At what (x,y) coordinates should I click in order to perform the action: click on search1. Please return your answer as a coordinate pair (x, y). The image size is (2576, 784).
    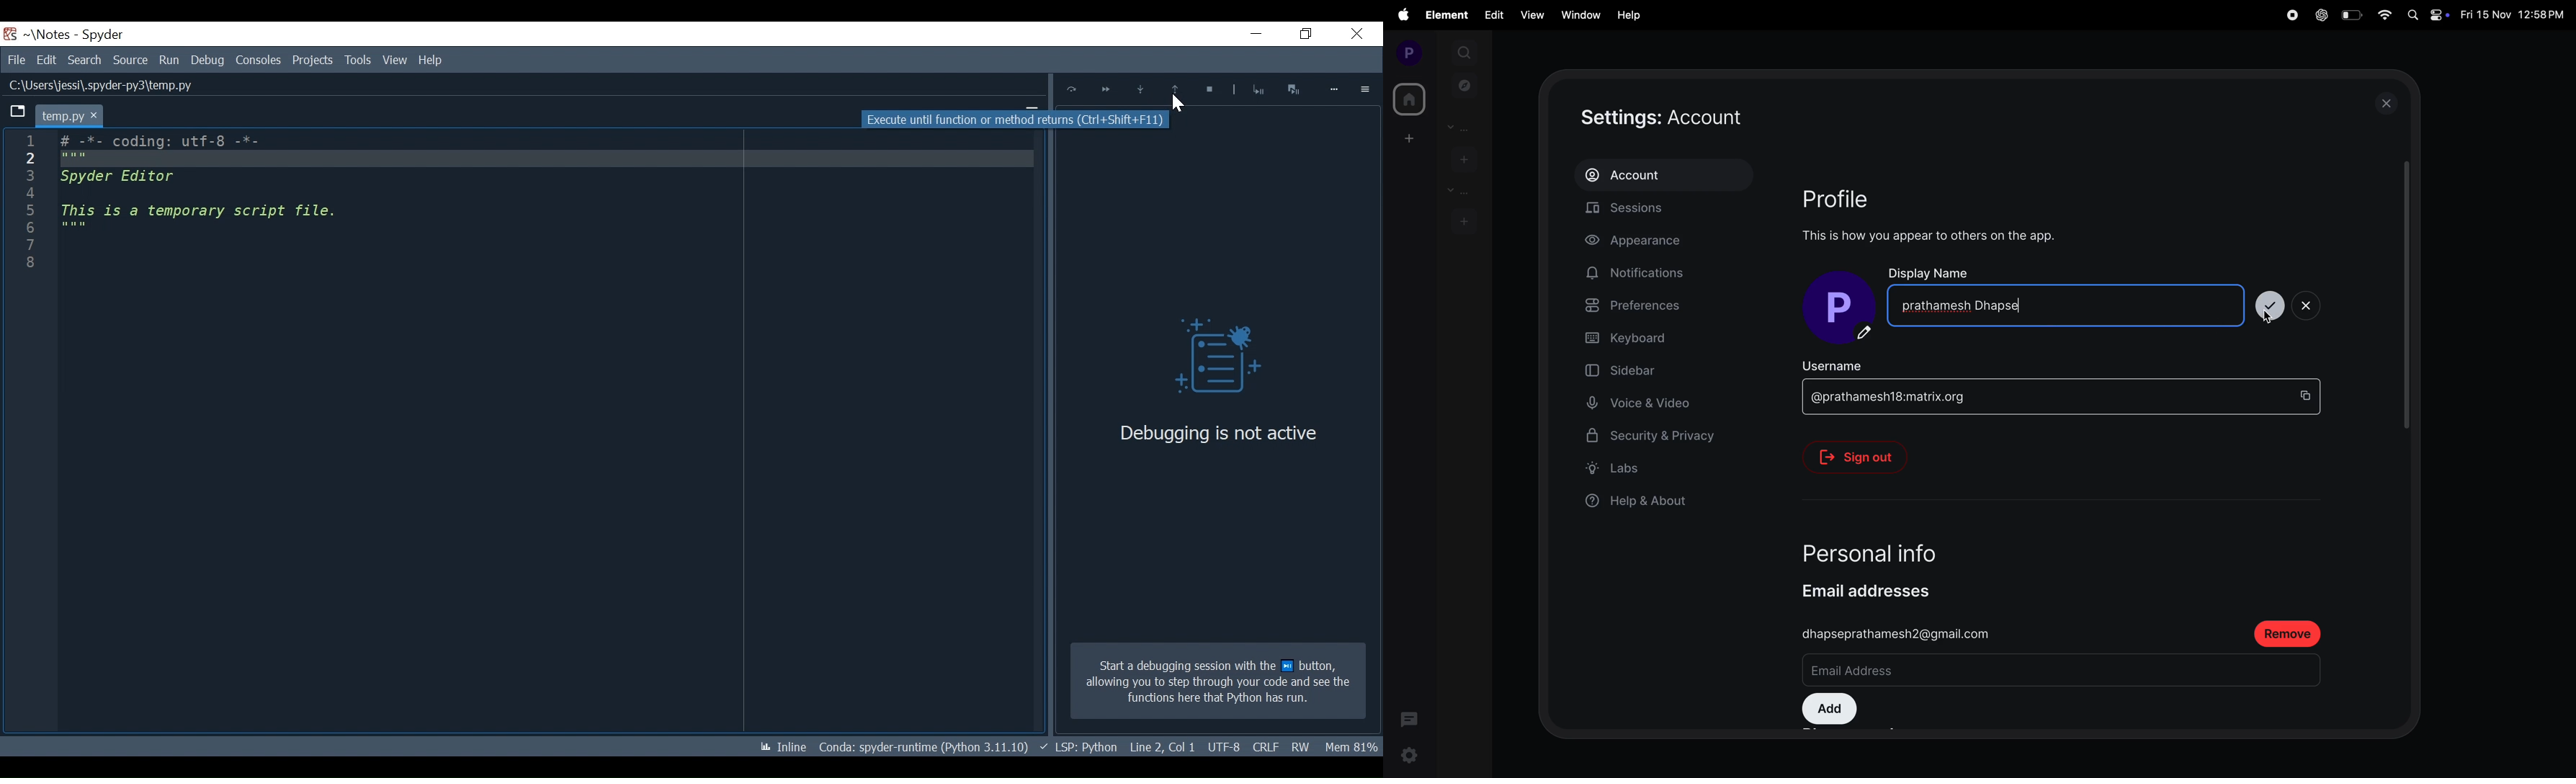
    Looking at the image, I should click on (1465, 51).